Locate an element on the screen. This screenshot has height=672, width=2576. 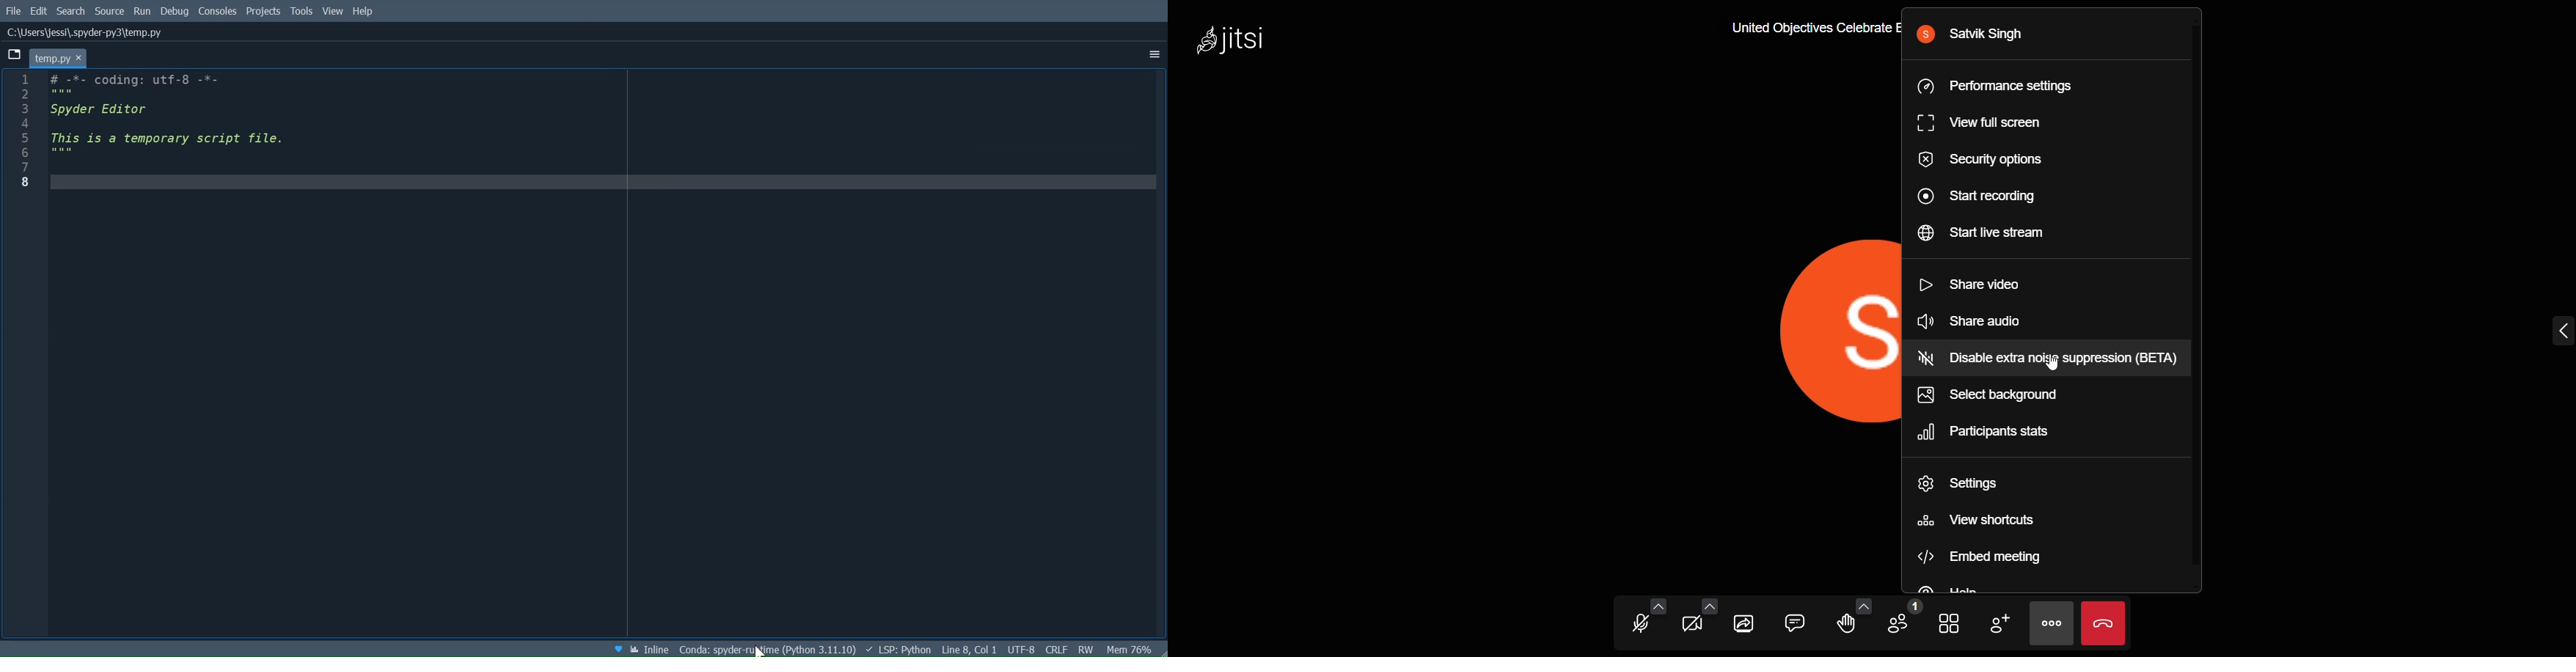
start live stream is located at coordinates (1991, 234).